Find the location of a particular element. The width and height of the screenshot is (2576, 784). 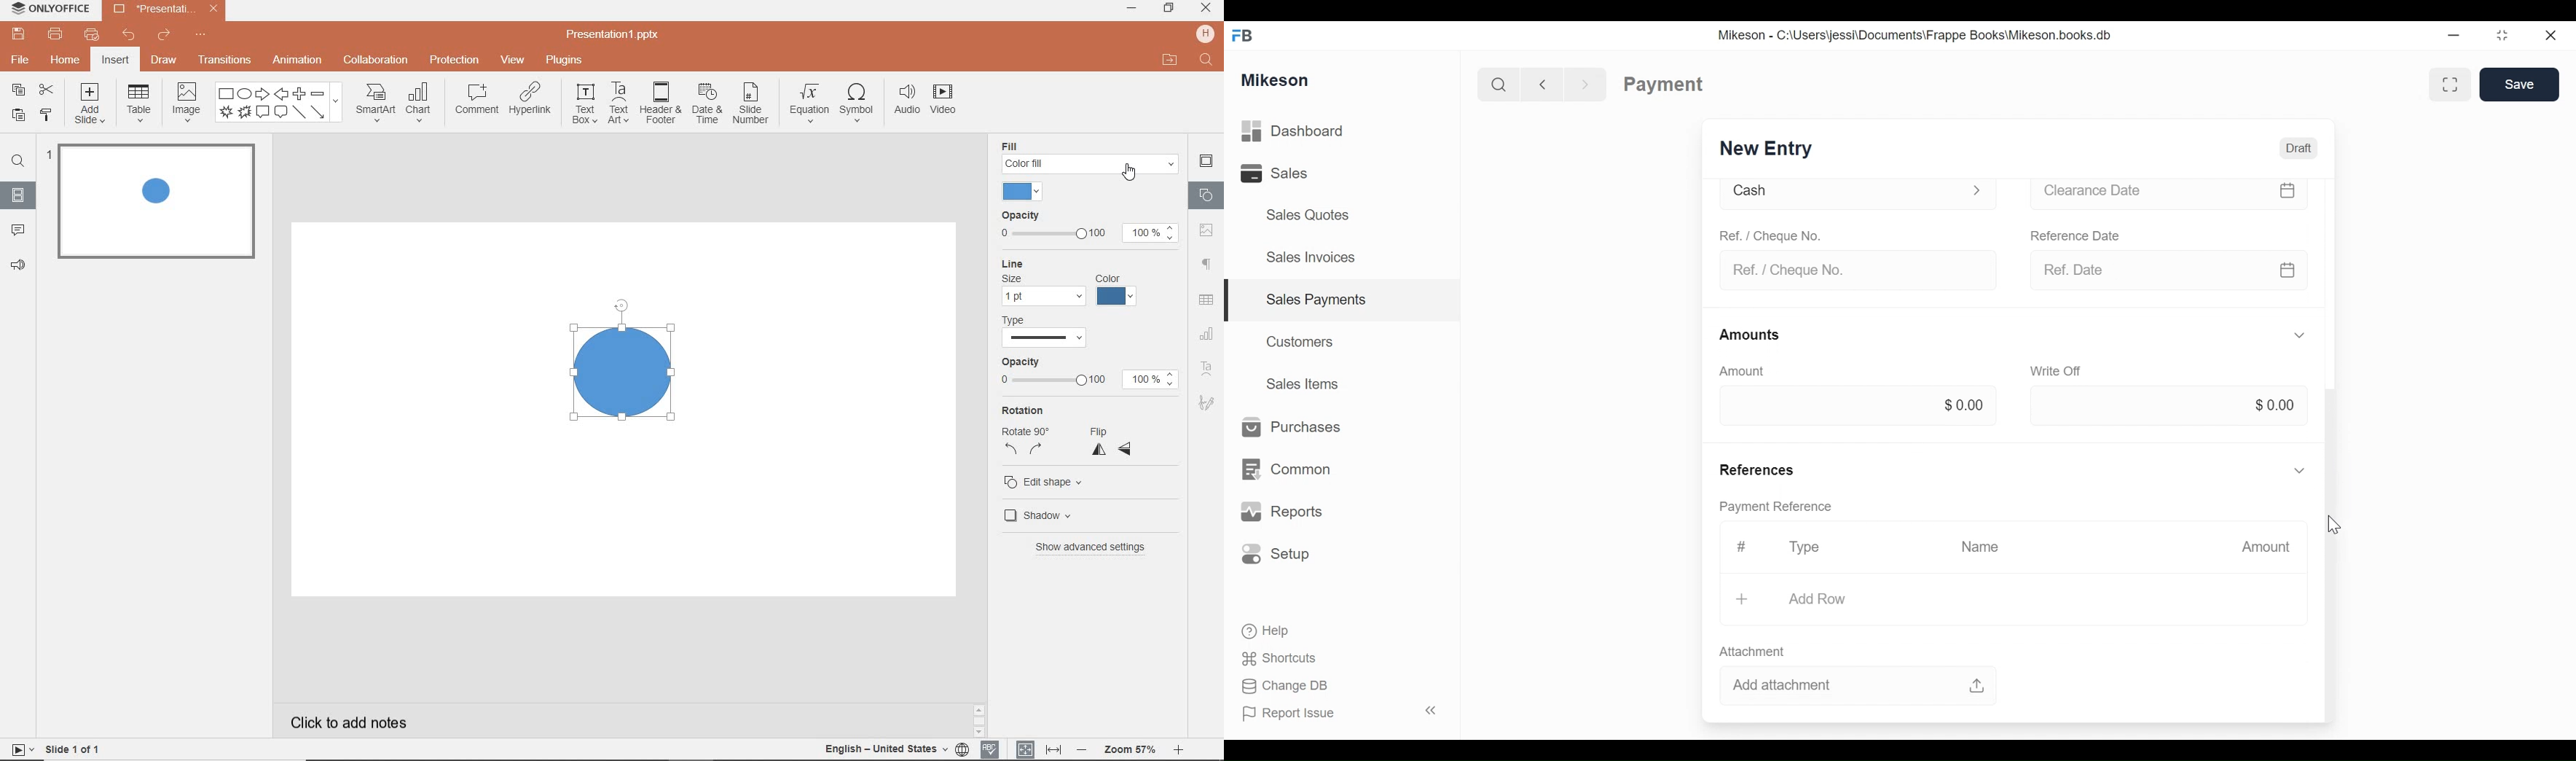

slide settings is located at coordinates (1206, 161).